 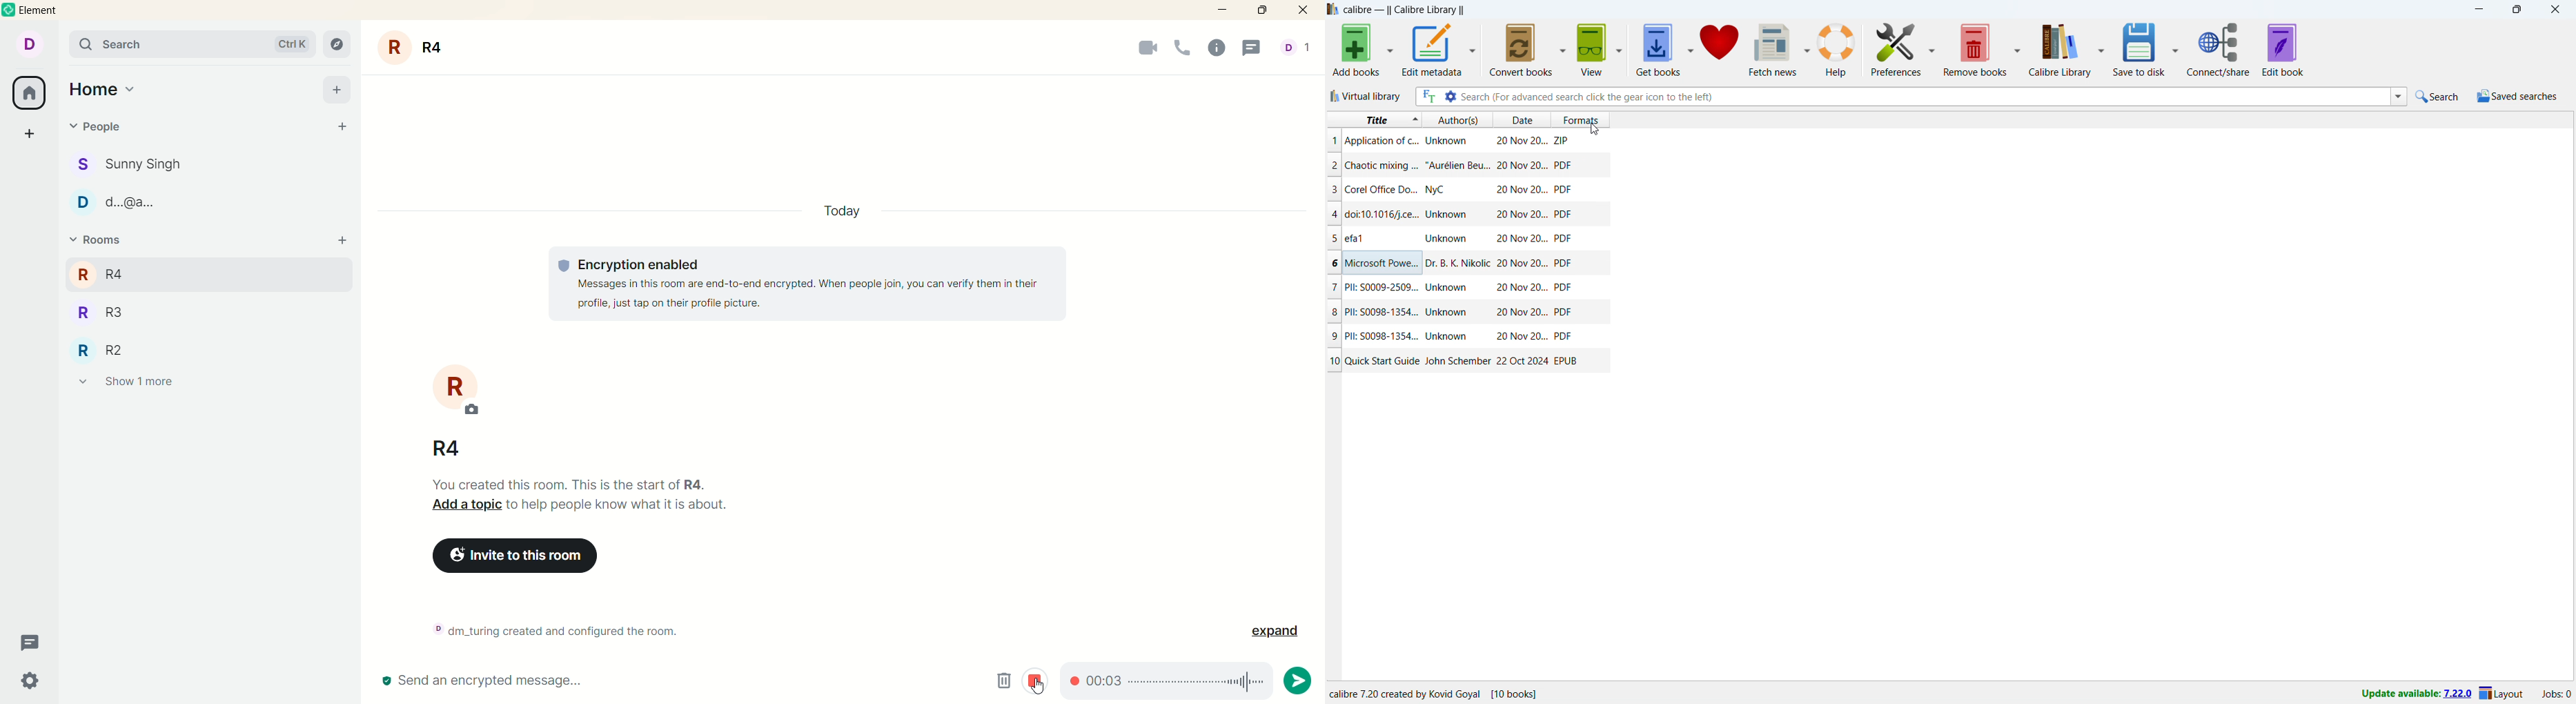 I want to click on threads, so click(x=32, y=643).